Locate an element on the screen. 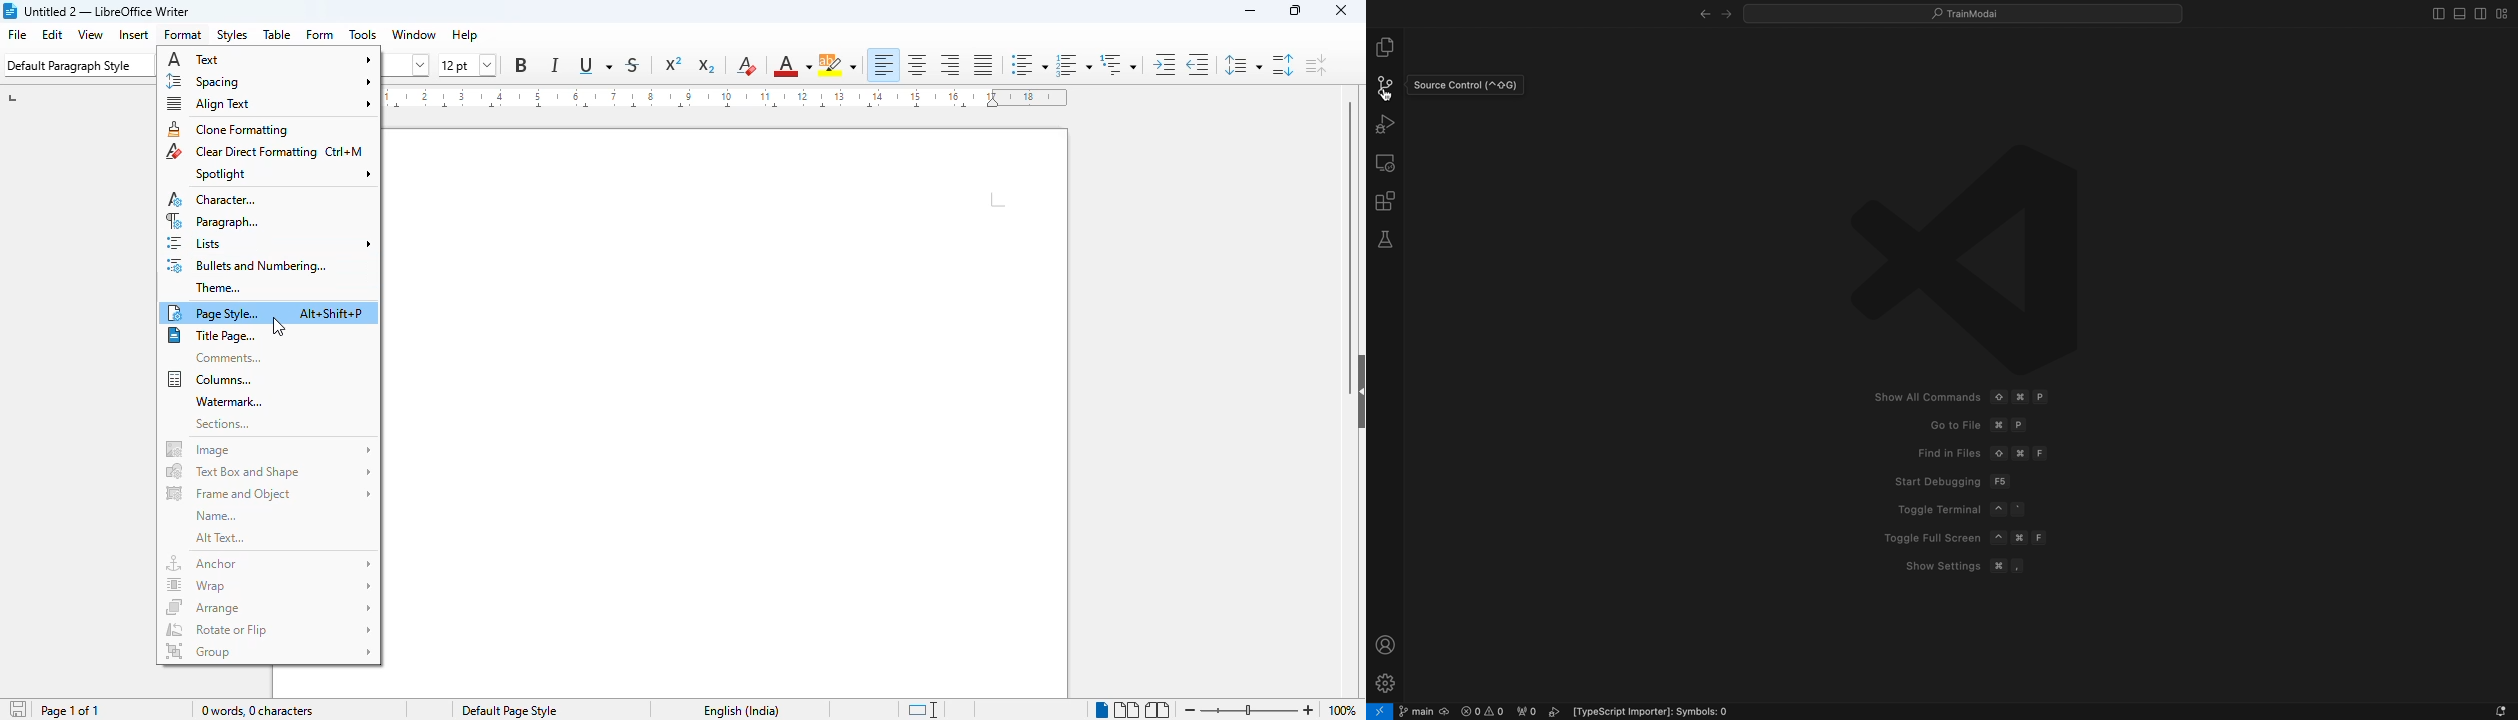 The width and height of the screenshot is (2520, 728). clone formatting is located at coordinates (228, 130).